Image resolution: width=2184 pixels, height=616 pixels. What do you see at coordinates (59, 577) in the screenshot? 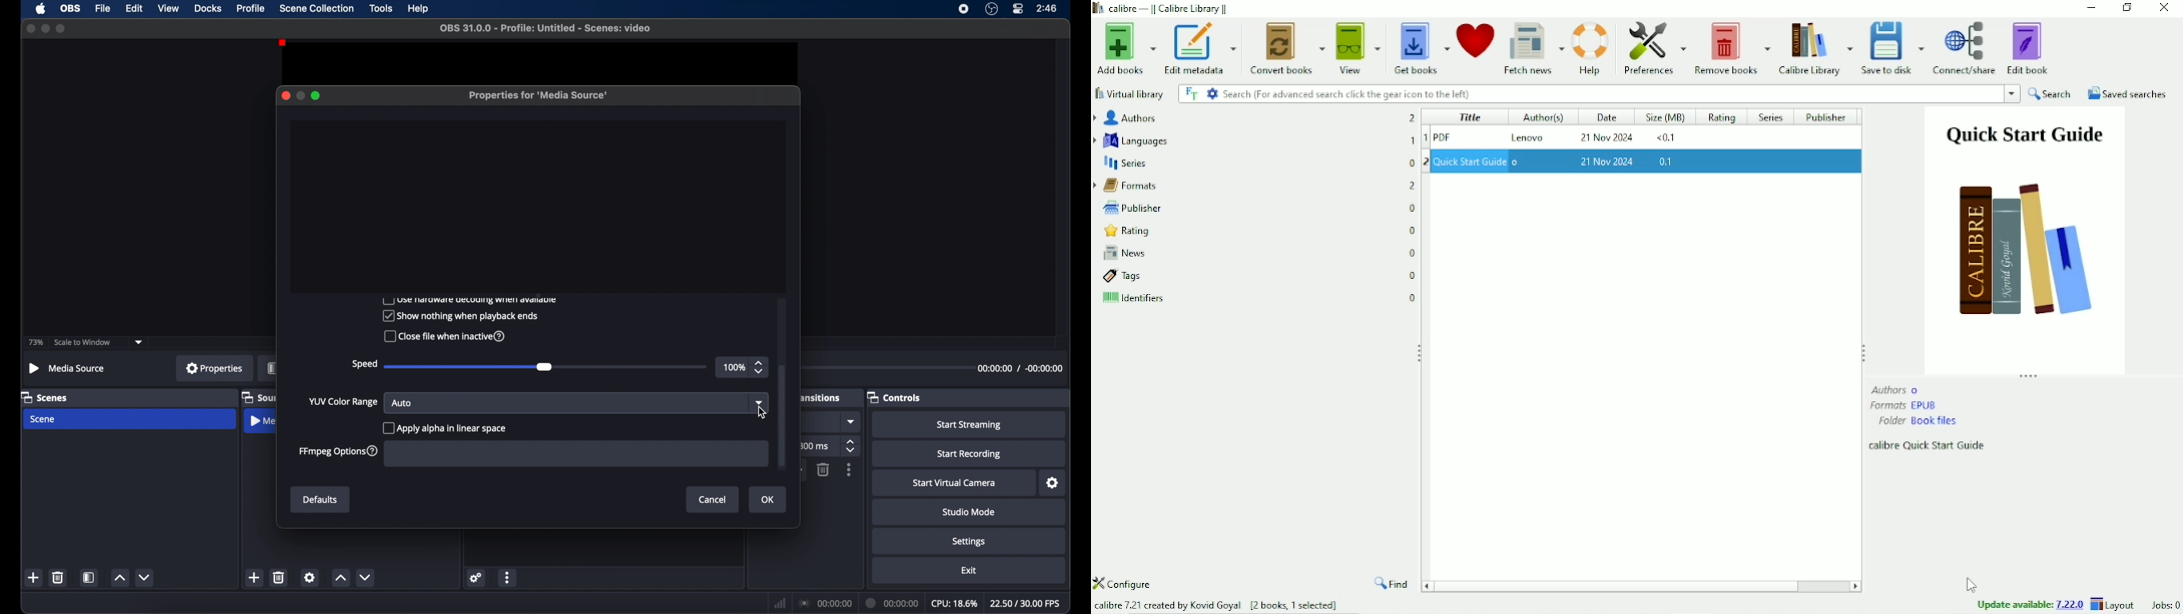
I see `delete` at bounding box center [59, 577].